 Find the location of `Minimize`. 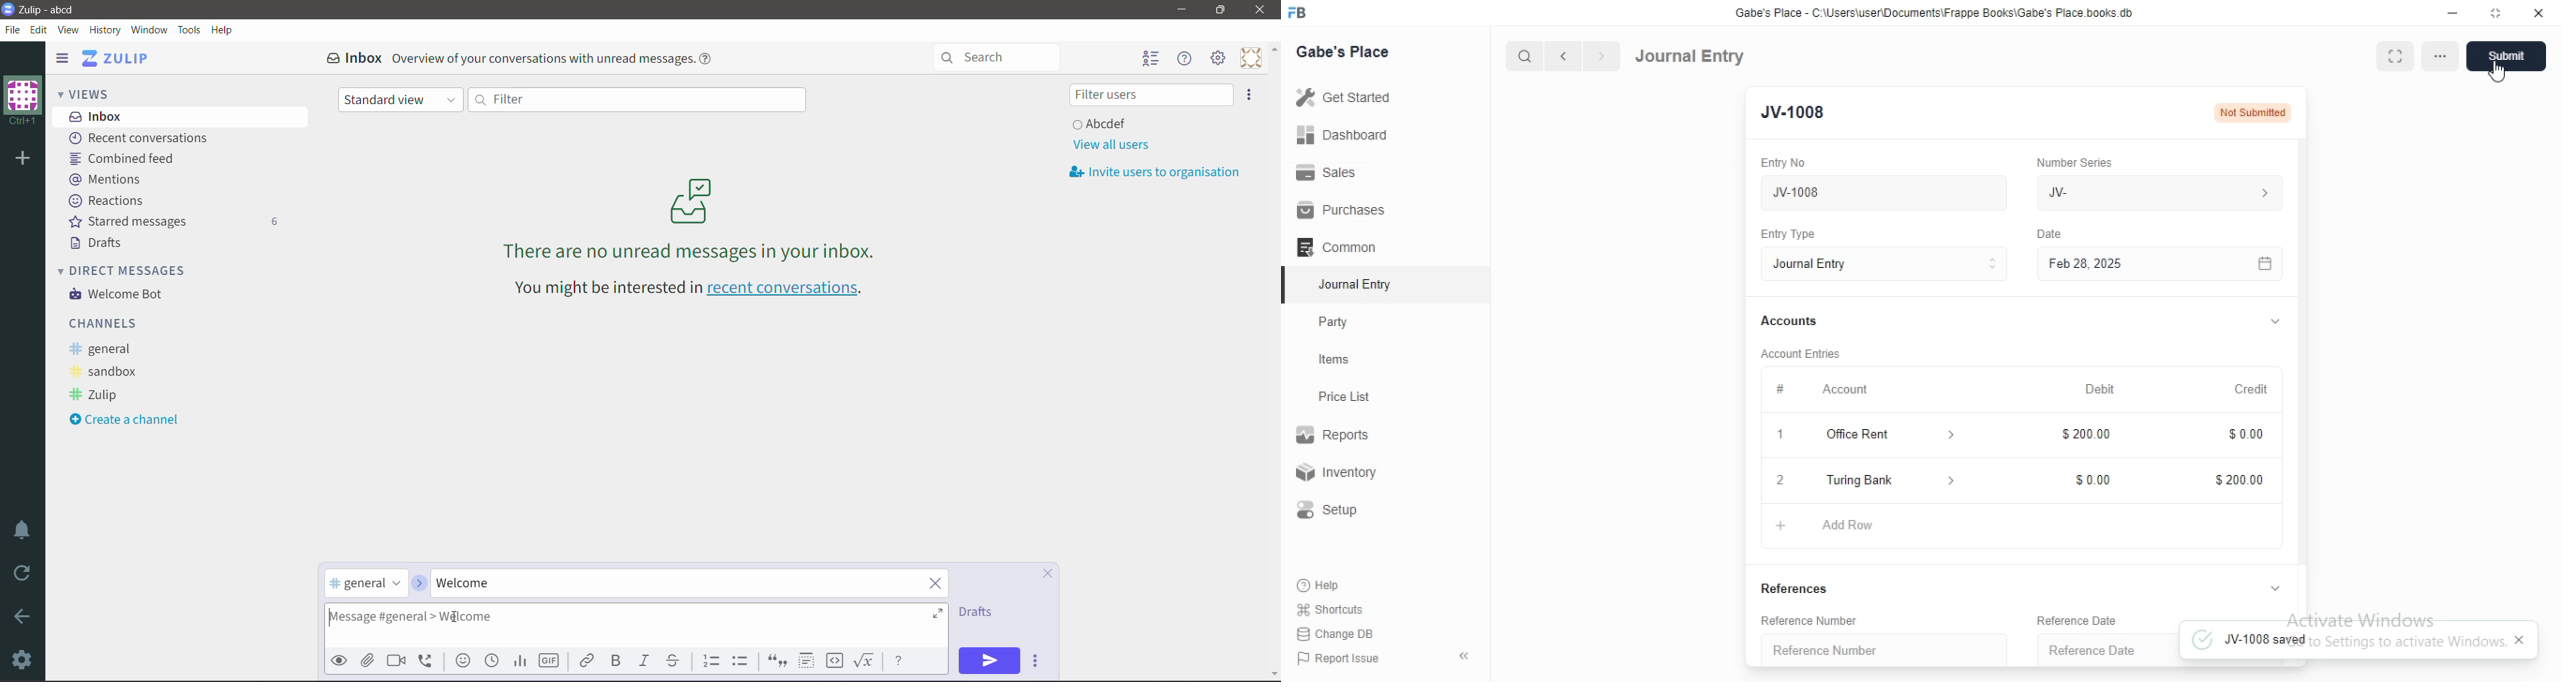

Minimize is located at coordinates (1182, 9).